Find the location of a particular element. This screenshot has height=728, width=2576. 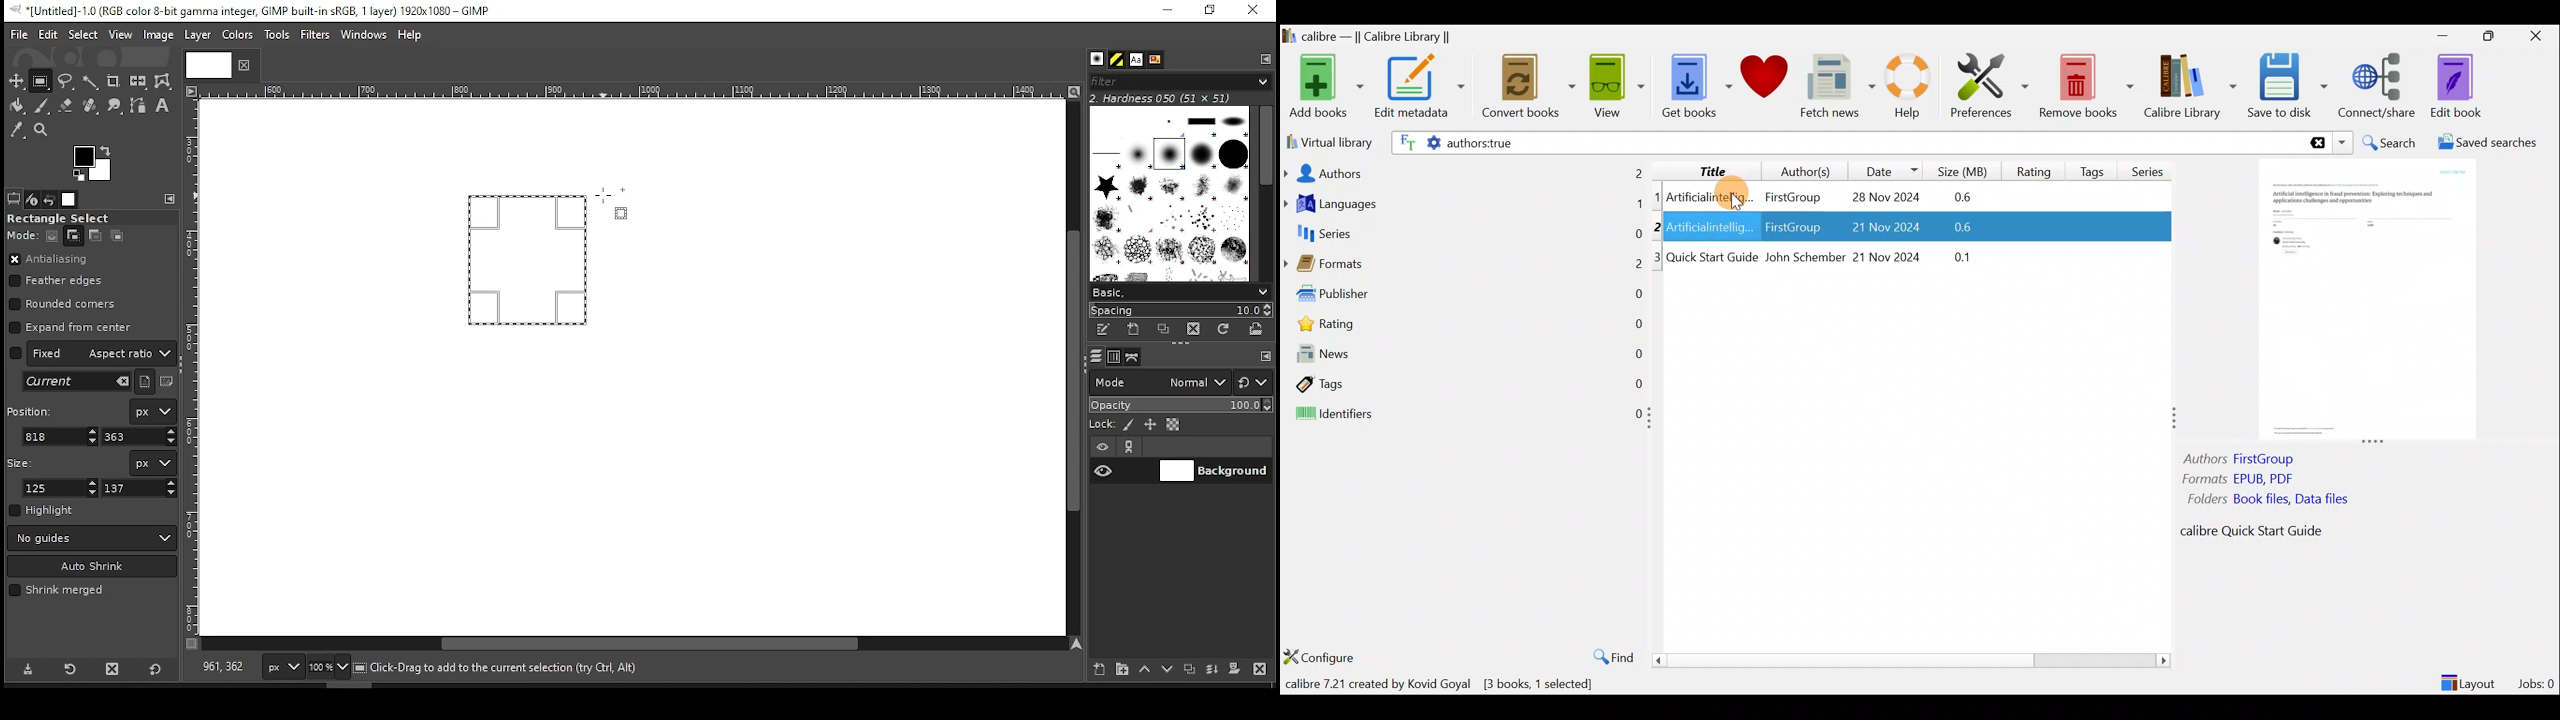

paint bucket tool is located at coordinates (18, 105).